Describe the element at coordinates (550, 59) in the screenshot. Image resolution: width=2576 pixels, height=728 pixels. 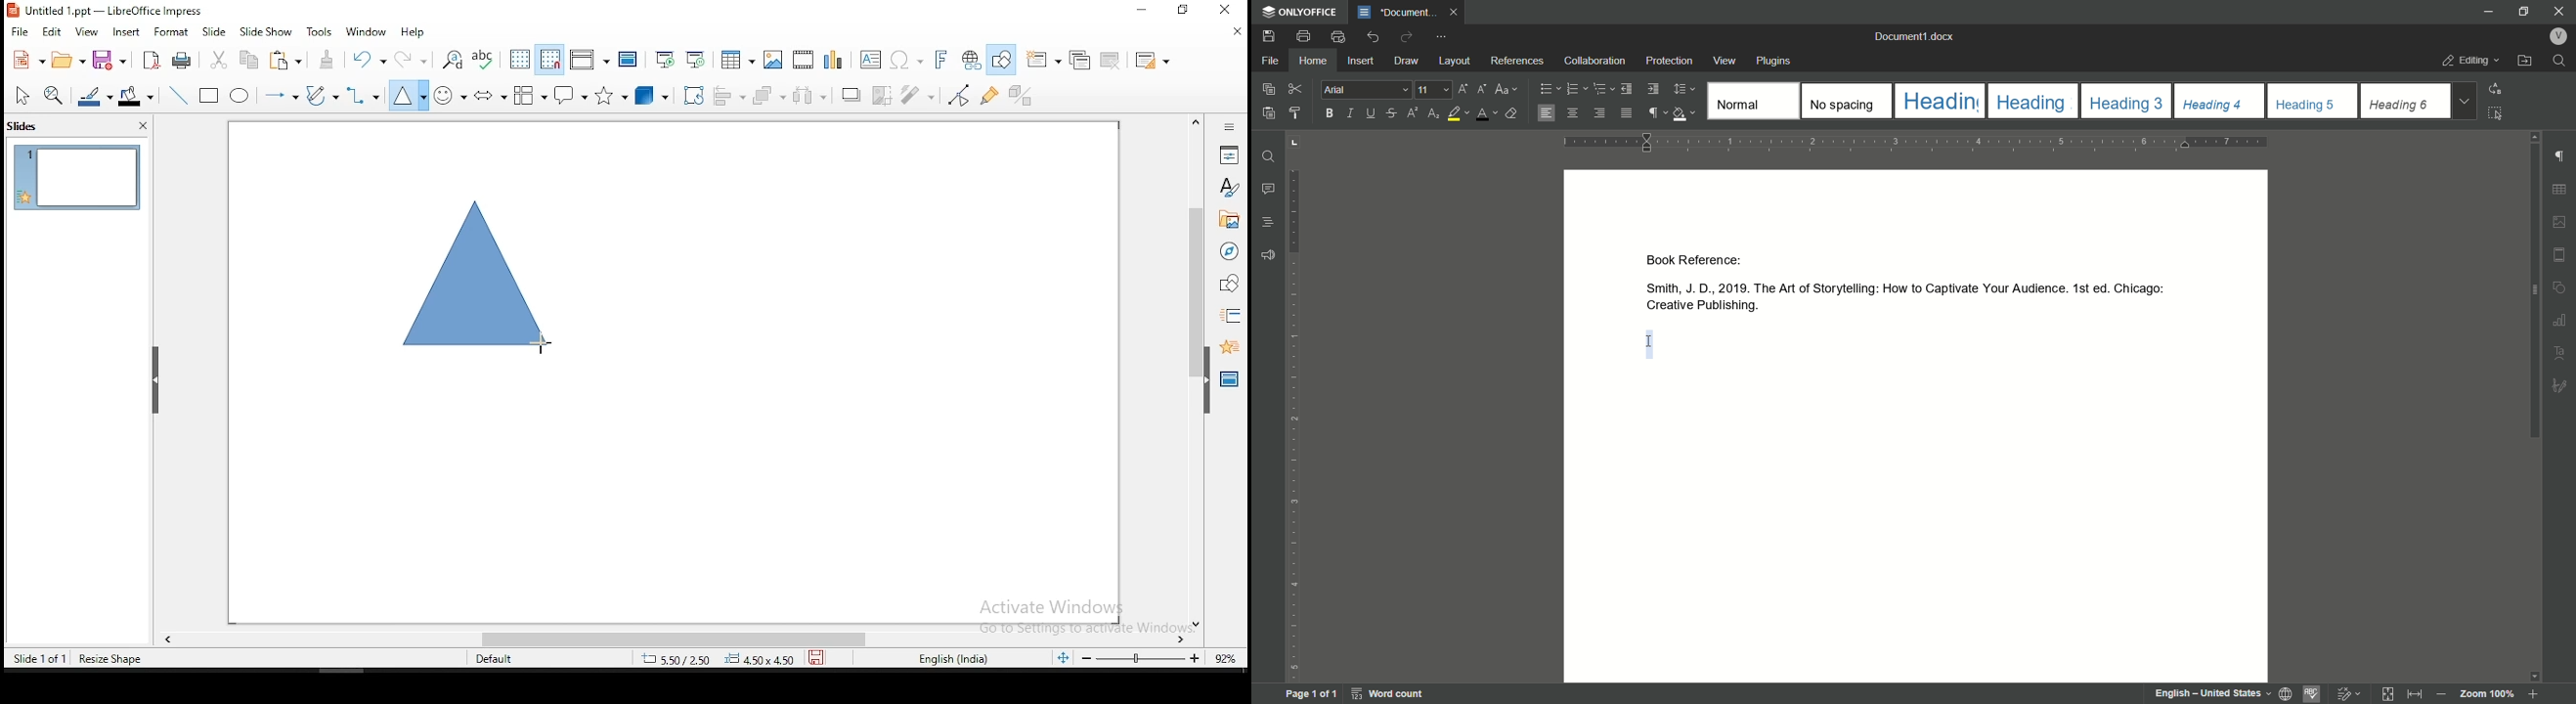
I see `snap to grids` at that location.